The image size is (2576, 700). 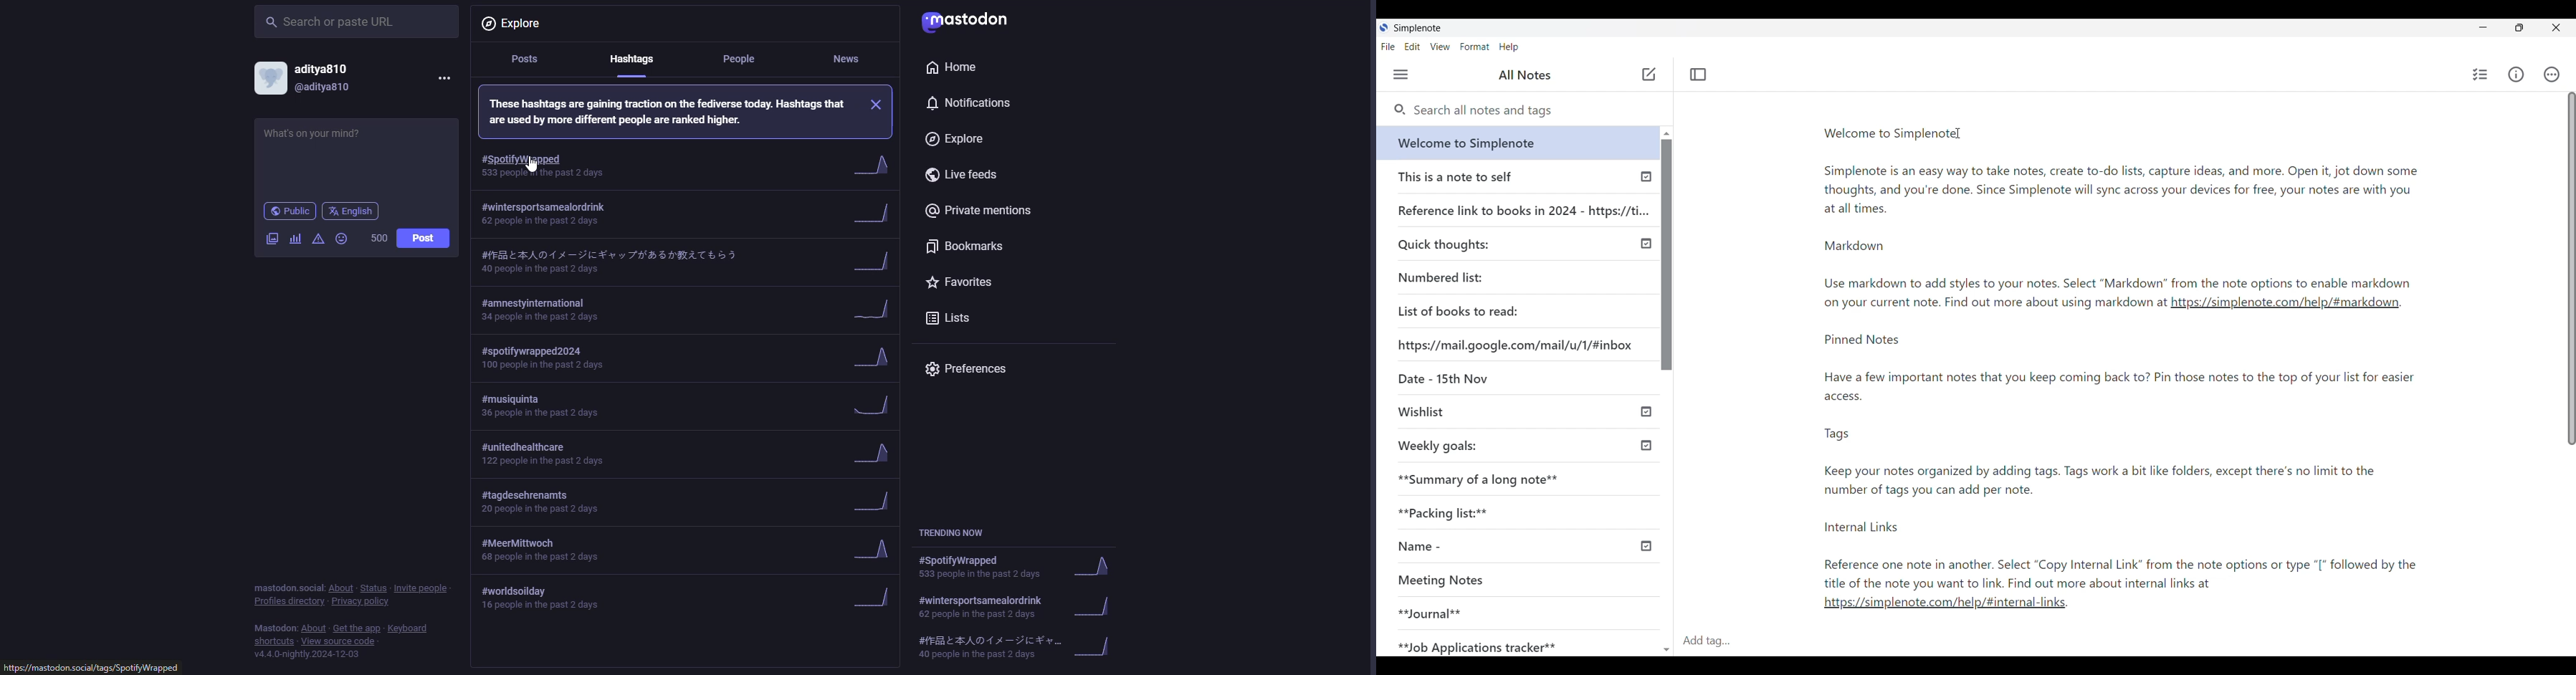 I want to click on Quick slide to bottom, so click(x=1666, y=644).